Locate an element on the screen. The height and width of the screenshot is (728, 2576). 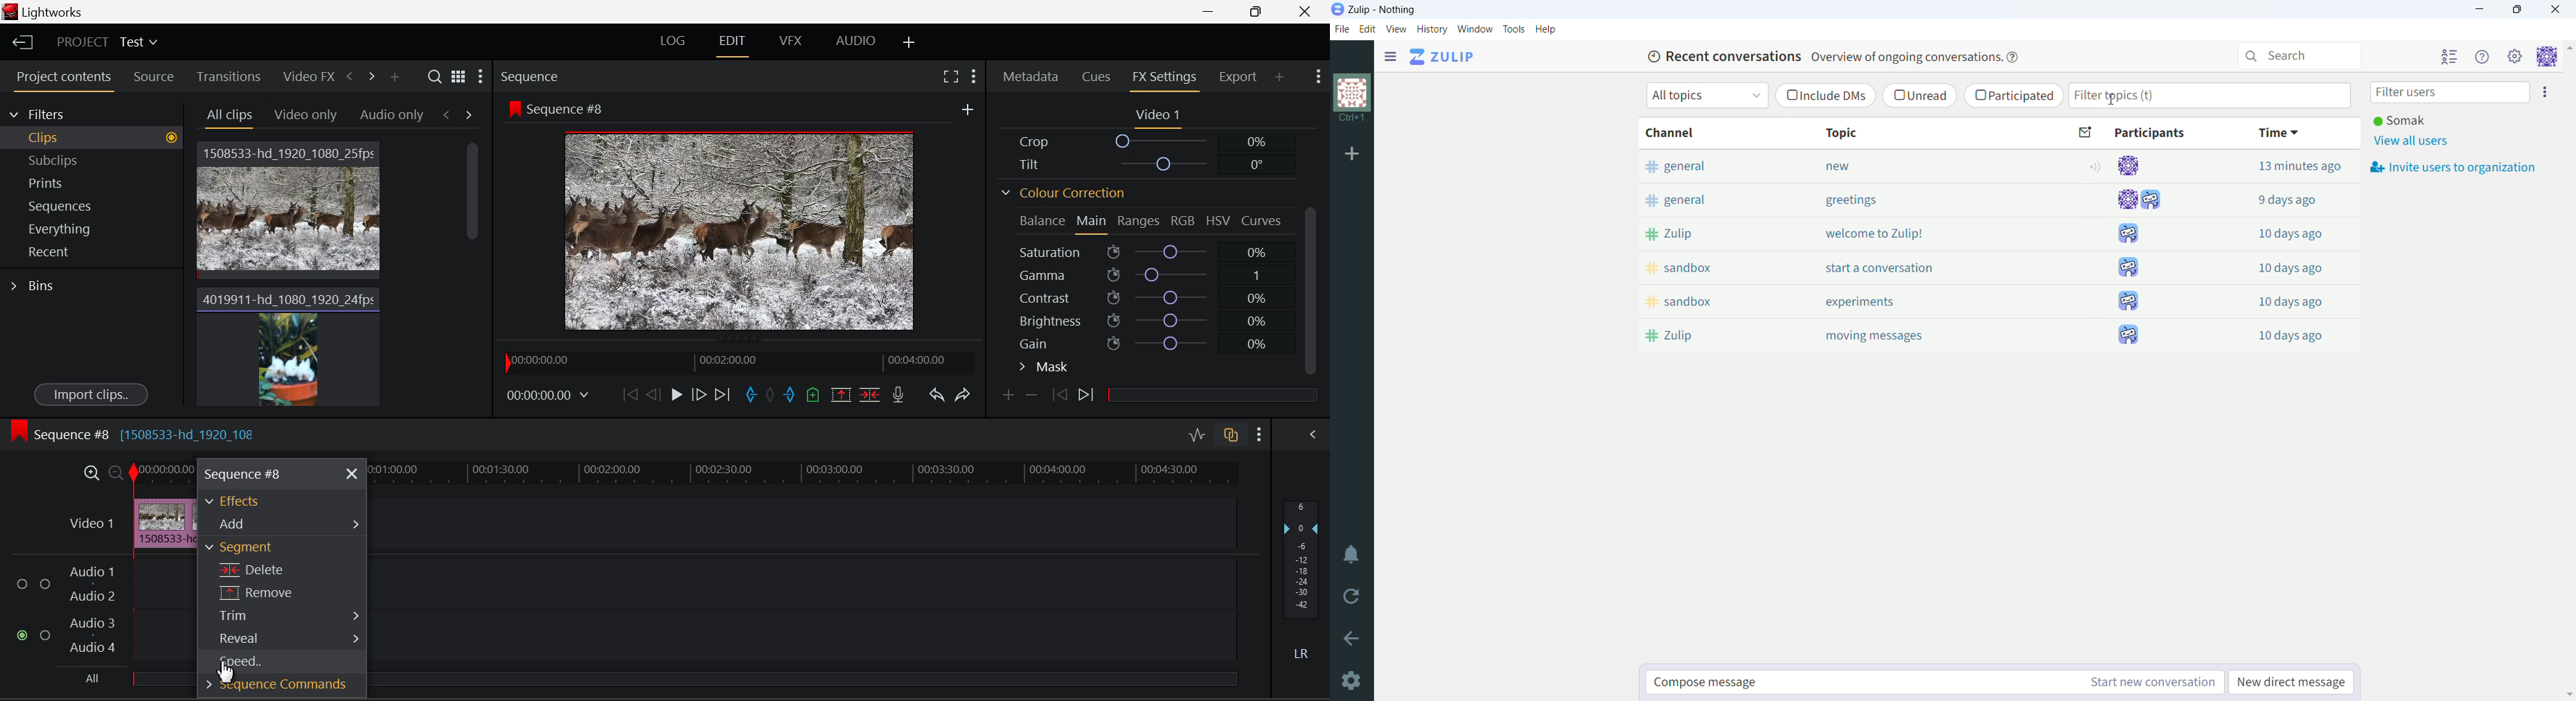
Cursor is located at coordinates (225, 674).